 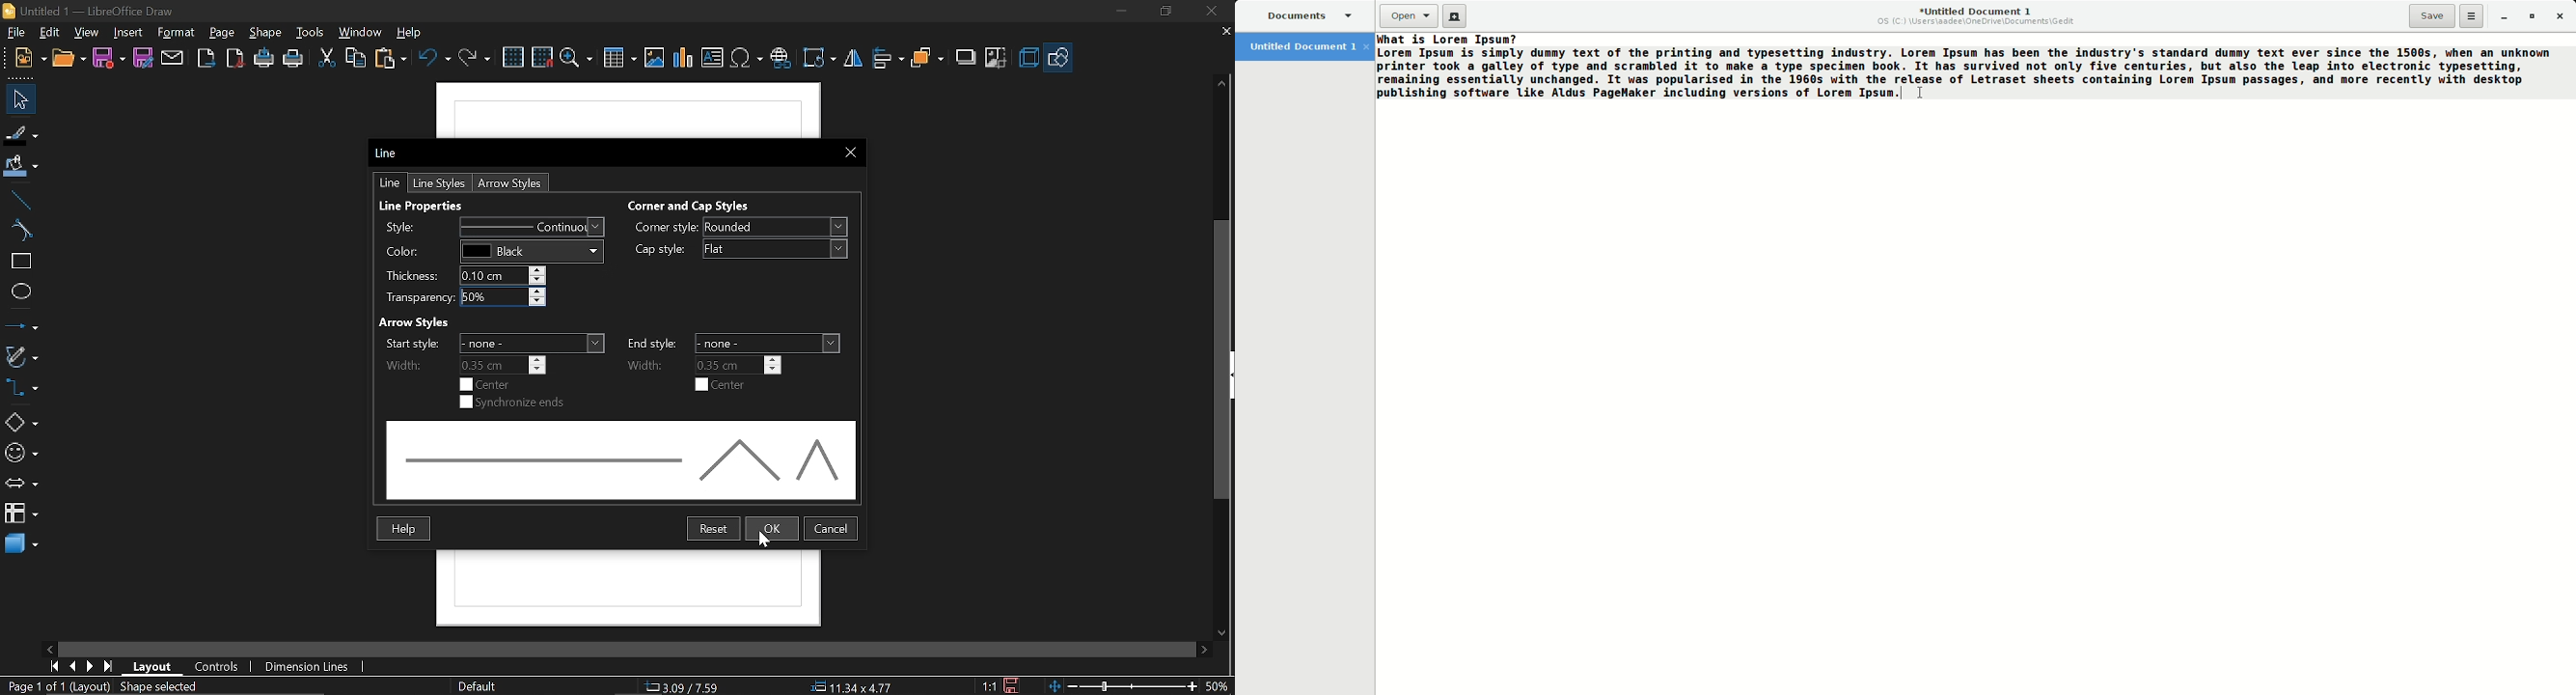 What do you see at coordinates (20, 544) in the screenshot?
I see `3d shapes` at bounding box center [20, 544].